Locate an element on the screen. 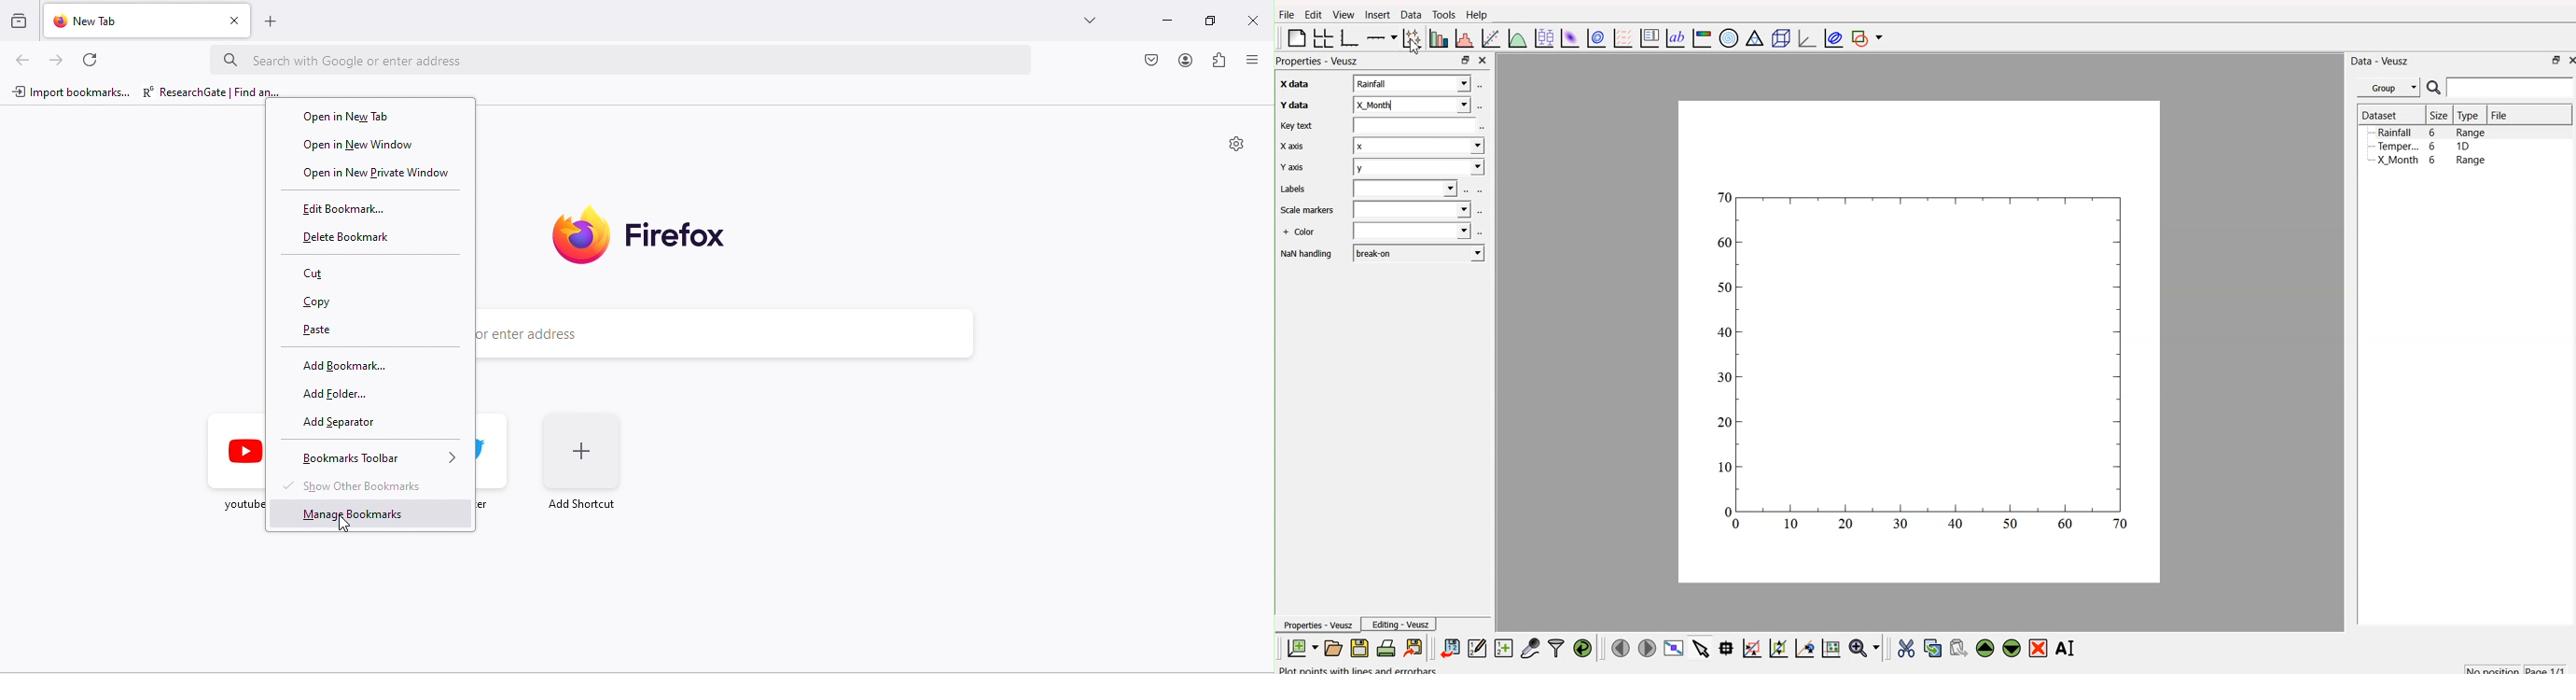 This screenshot has height=700, width=2576. break-on is located at coordinates (1419, 252).